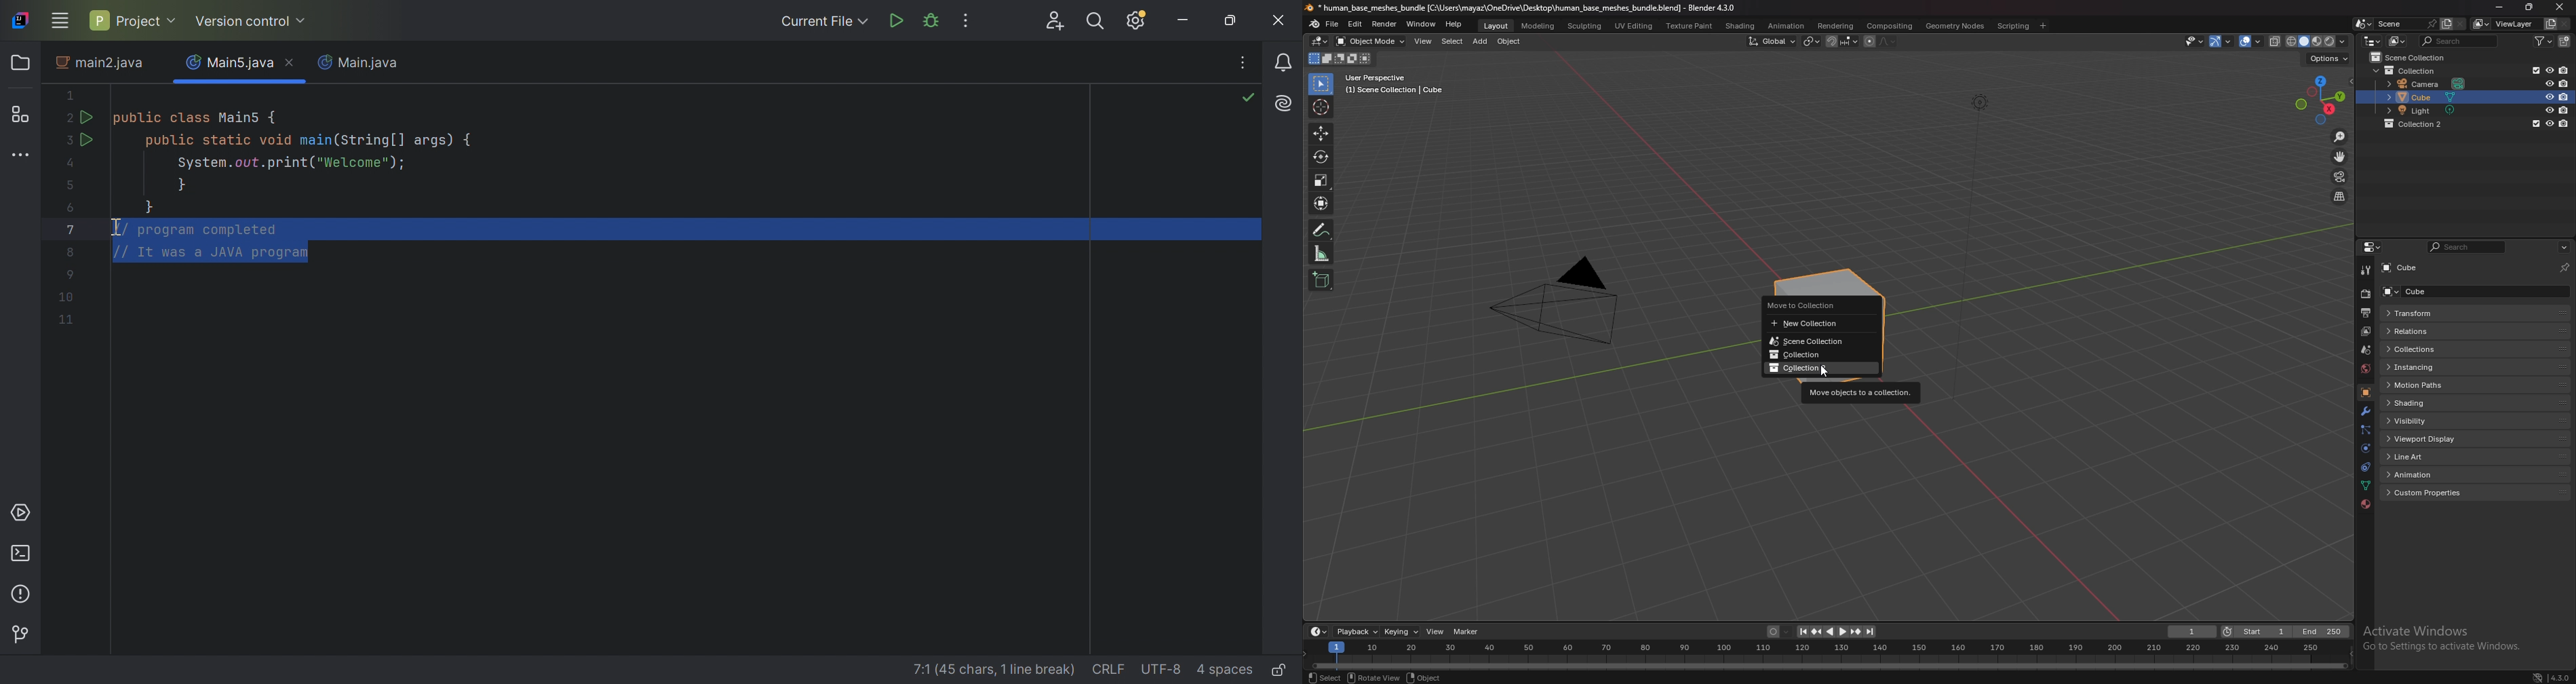 The image size is (2576, 700). What do you see at coordinates (252, 22) in the screenshot?
I see `Version control` at bounding box center [252, 22].